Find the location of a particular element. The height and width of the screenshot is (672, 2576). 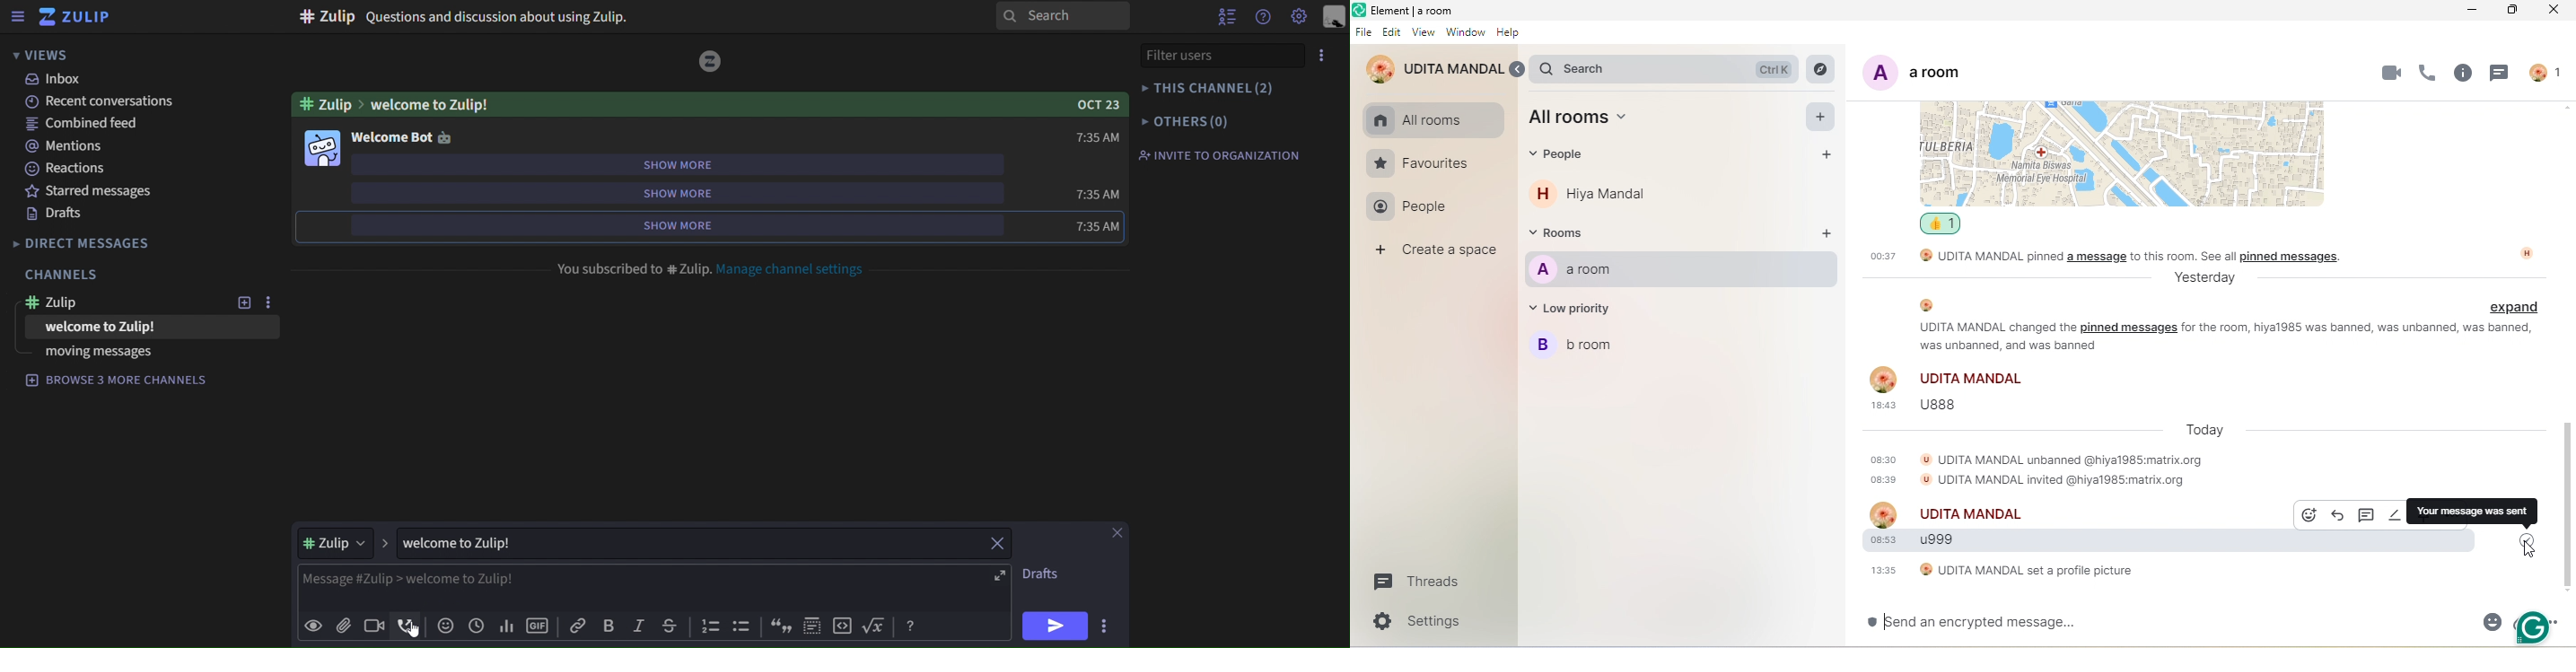

 bot image is located at coordinates (323, 150).